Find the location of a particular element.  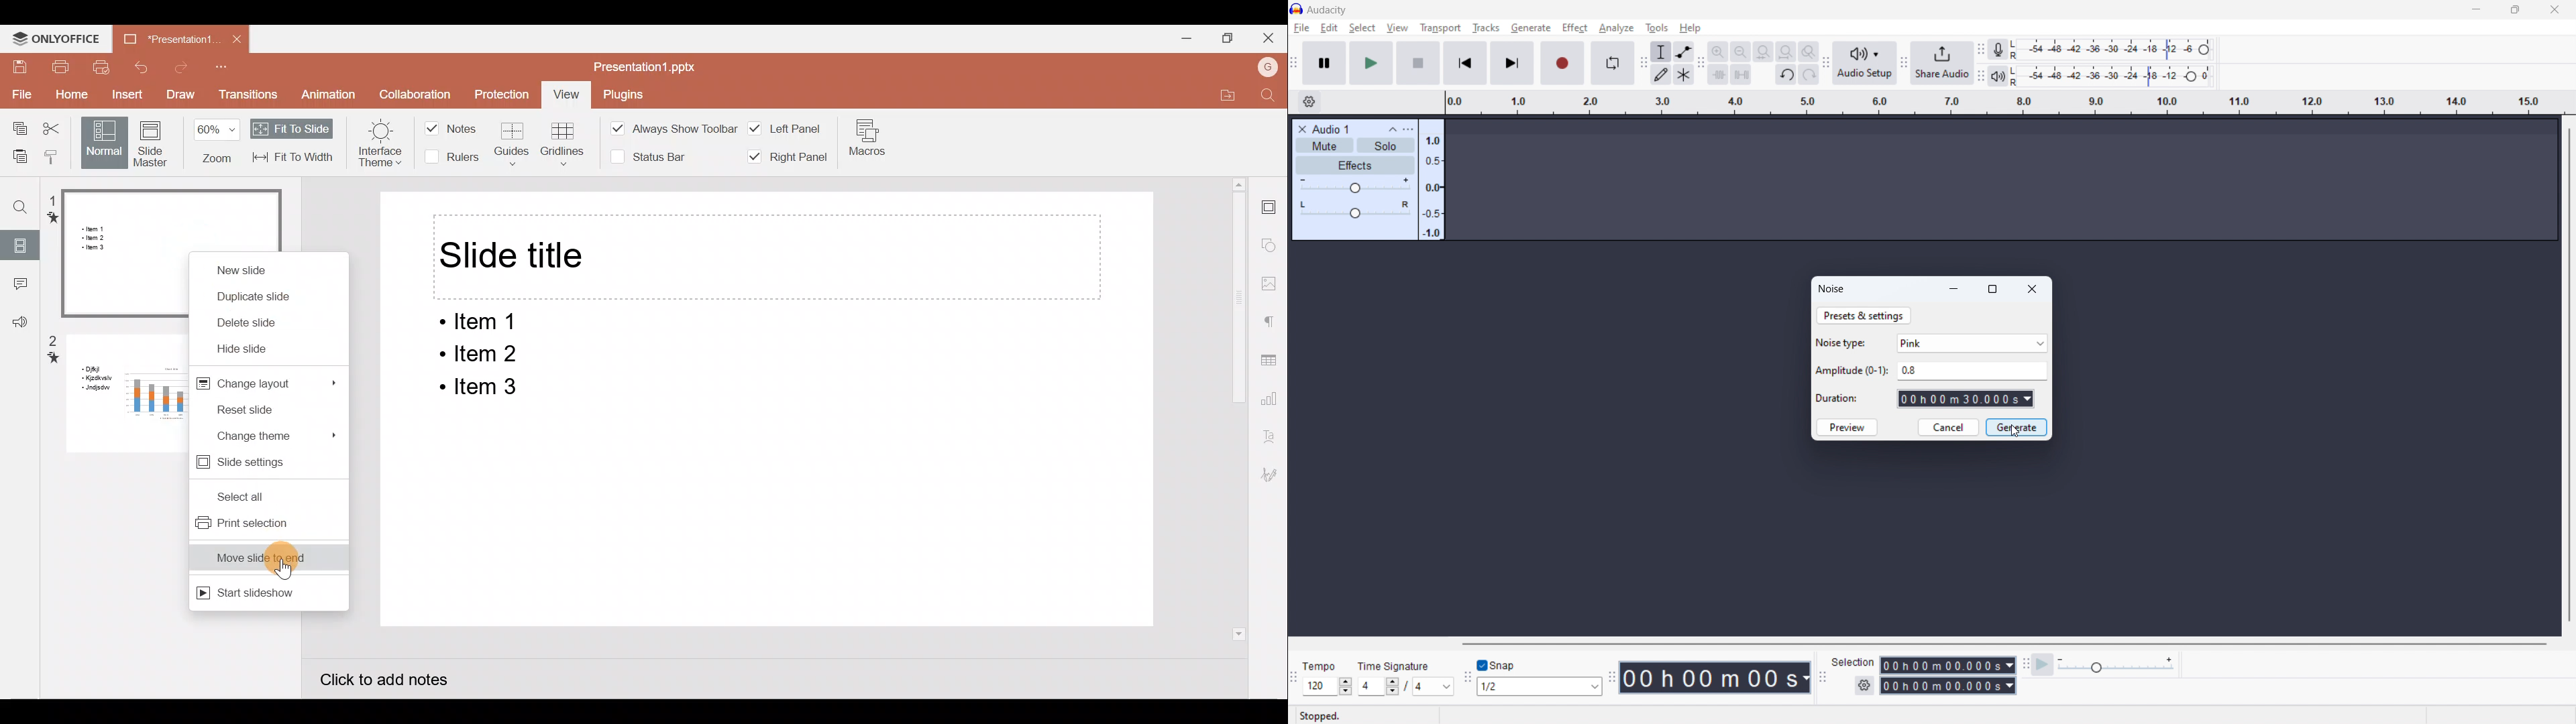

zoom out is located at coordinates (1740, 51).